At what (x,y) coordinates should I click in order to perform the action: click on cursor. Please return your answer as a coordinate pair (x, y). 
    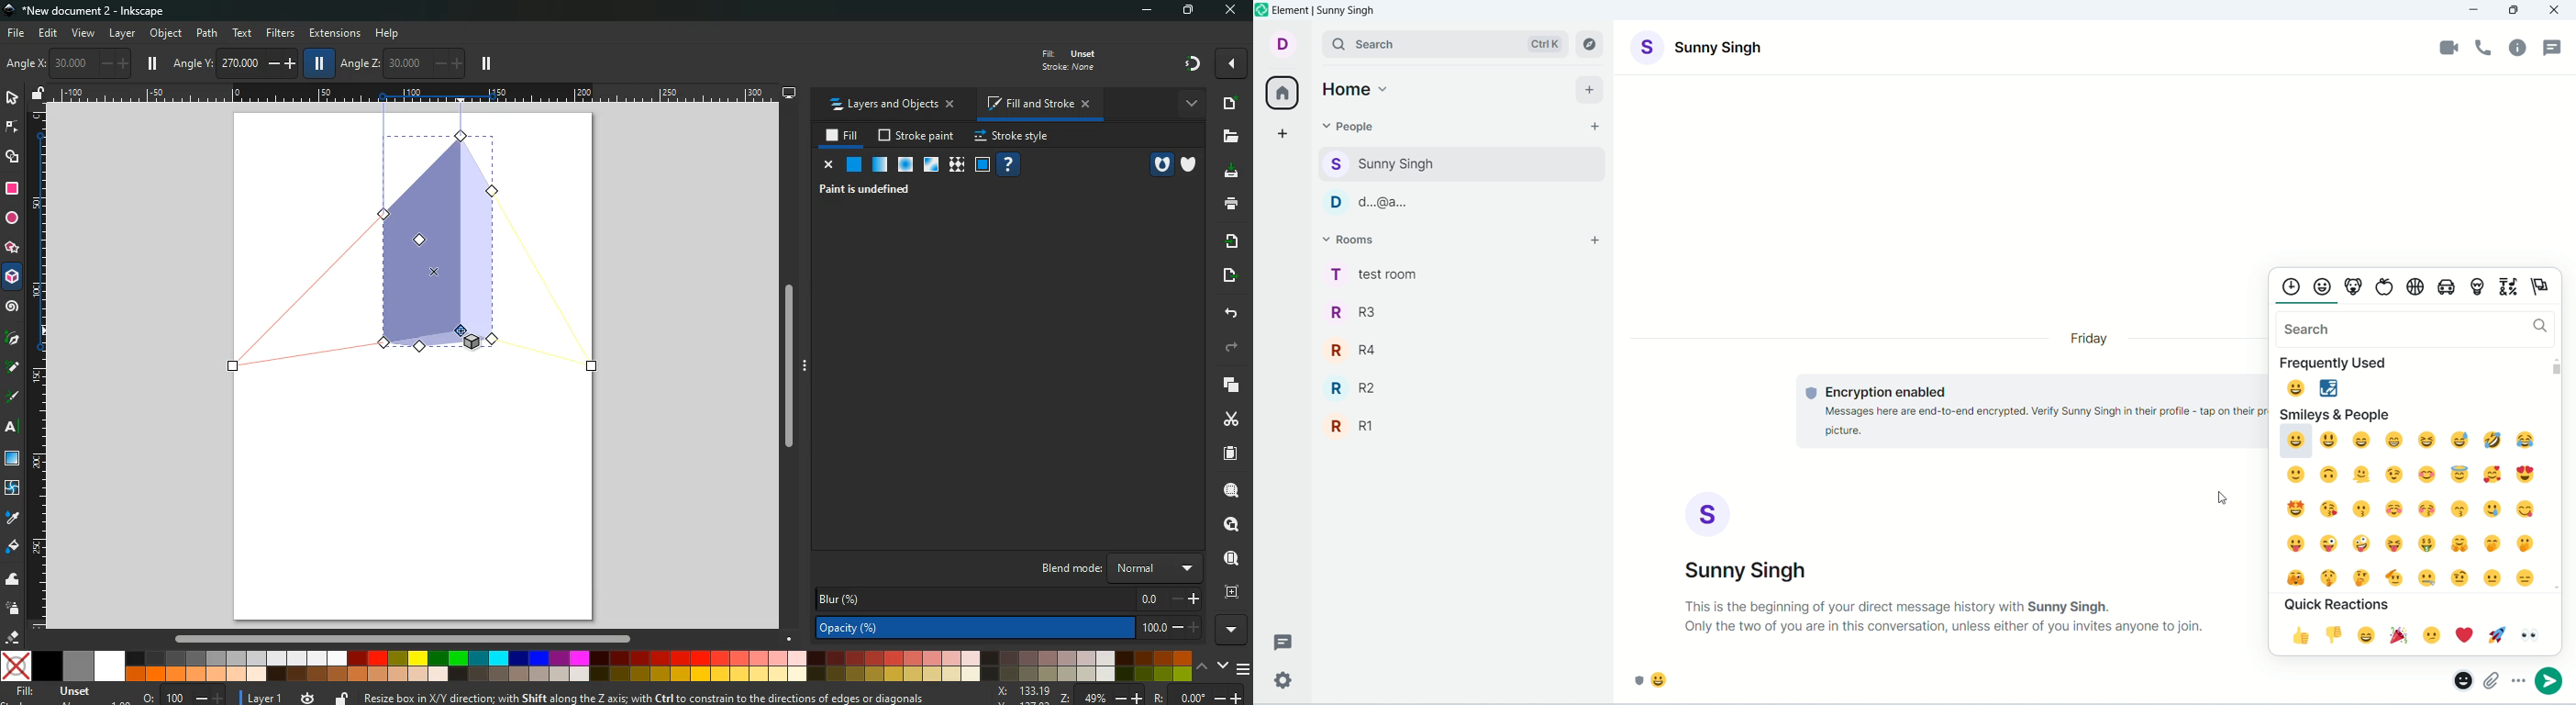
    Looking at the image, I should click on (2220, 496).